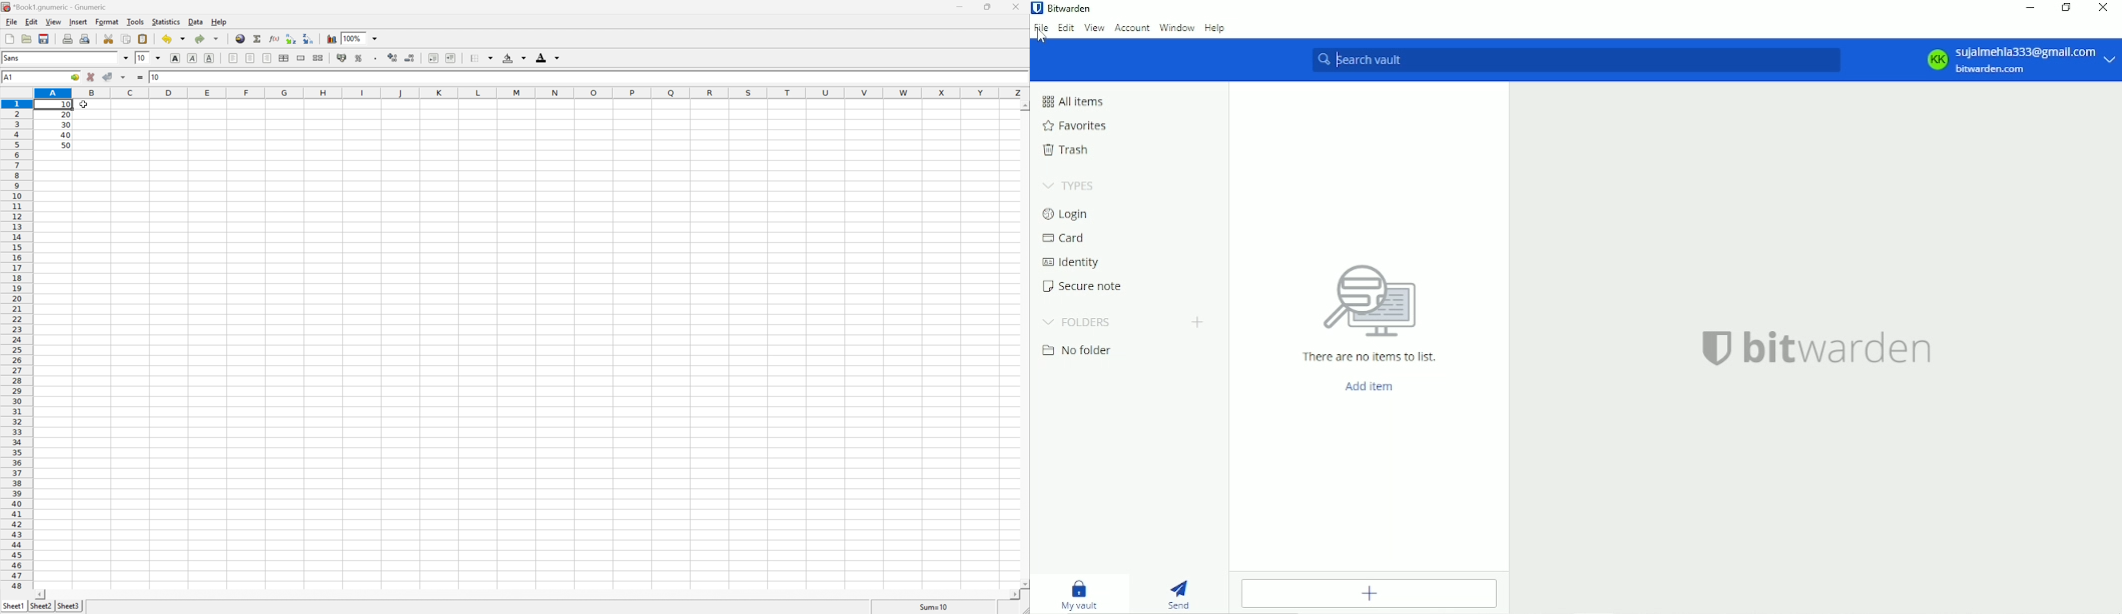  What do you see at coordinates (127, 39) in the screenshot?
I see `Copy selection` at bounding box center [127, 39].